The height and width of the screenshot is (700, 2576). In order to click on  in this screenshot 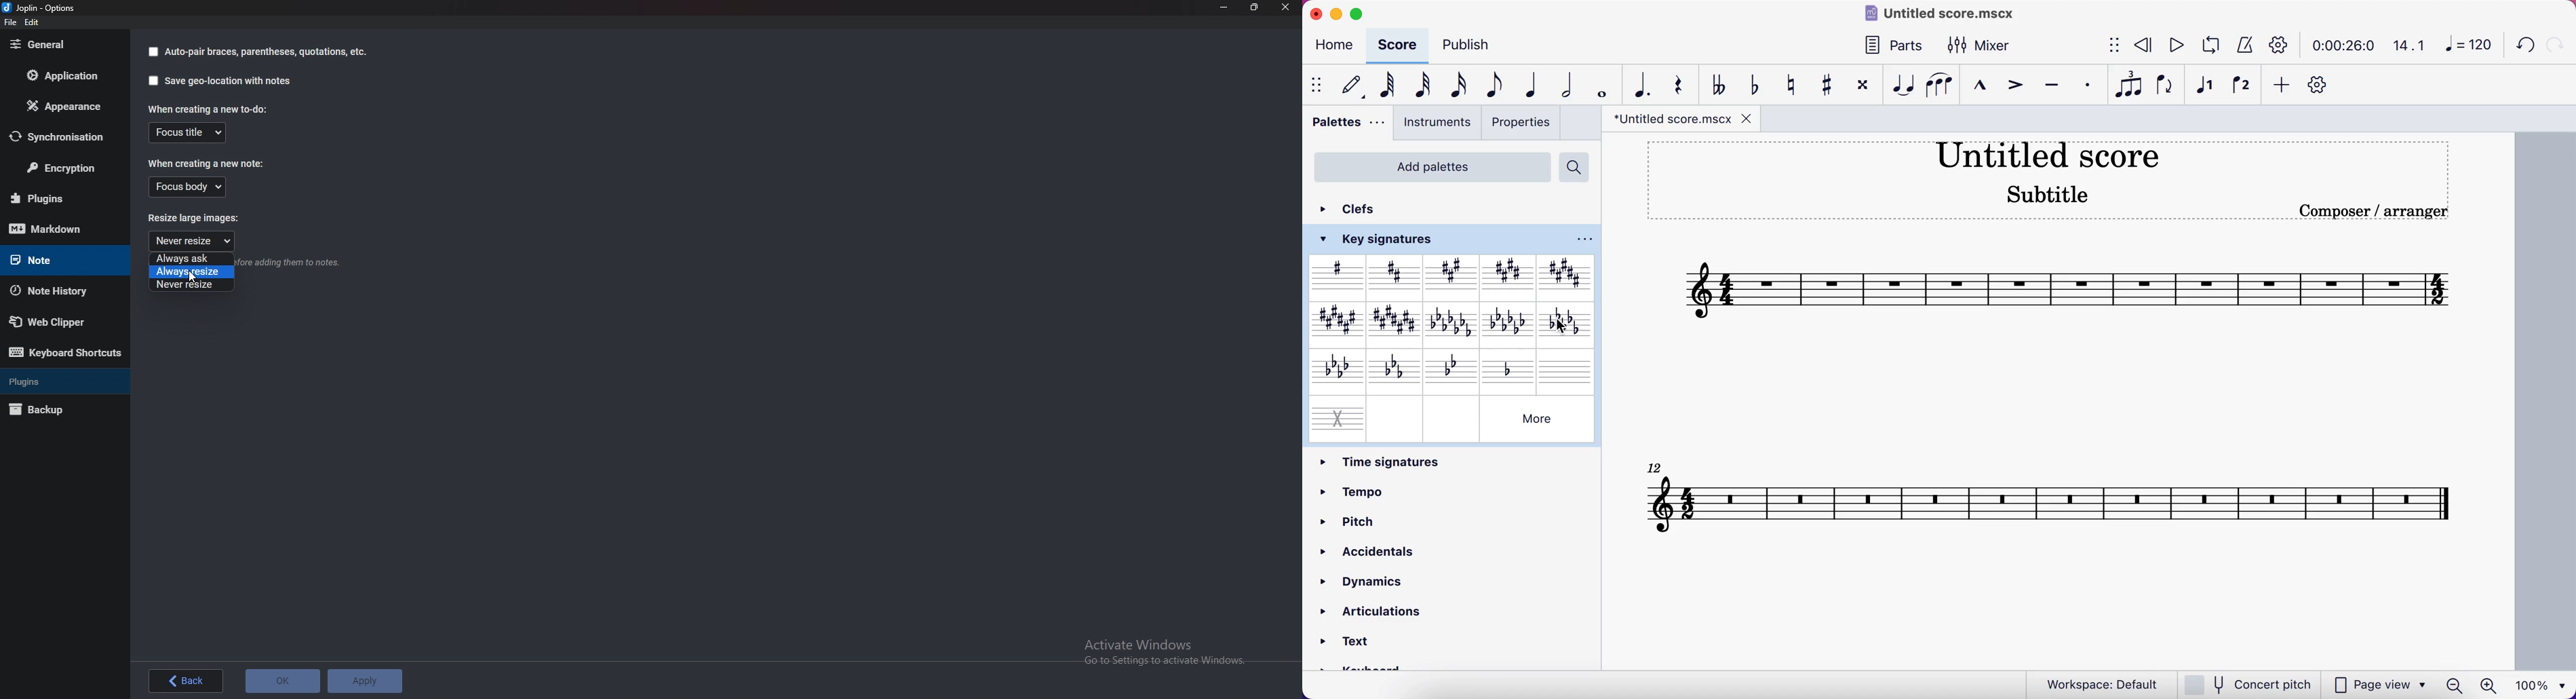, I will do `click(1581, 240)`.